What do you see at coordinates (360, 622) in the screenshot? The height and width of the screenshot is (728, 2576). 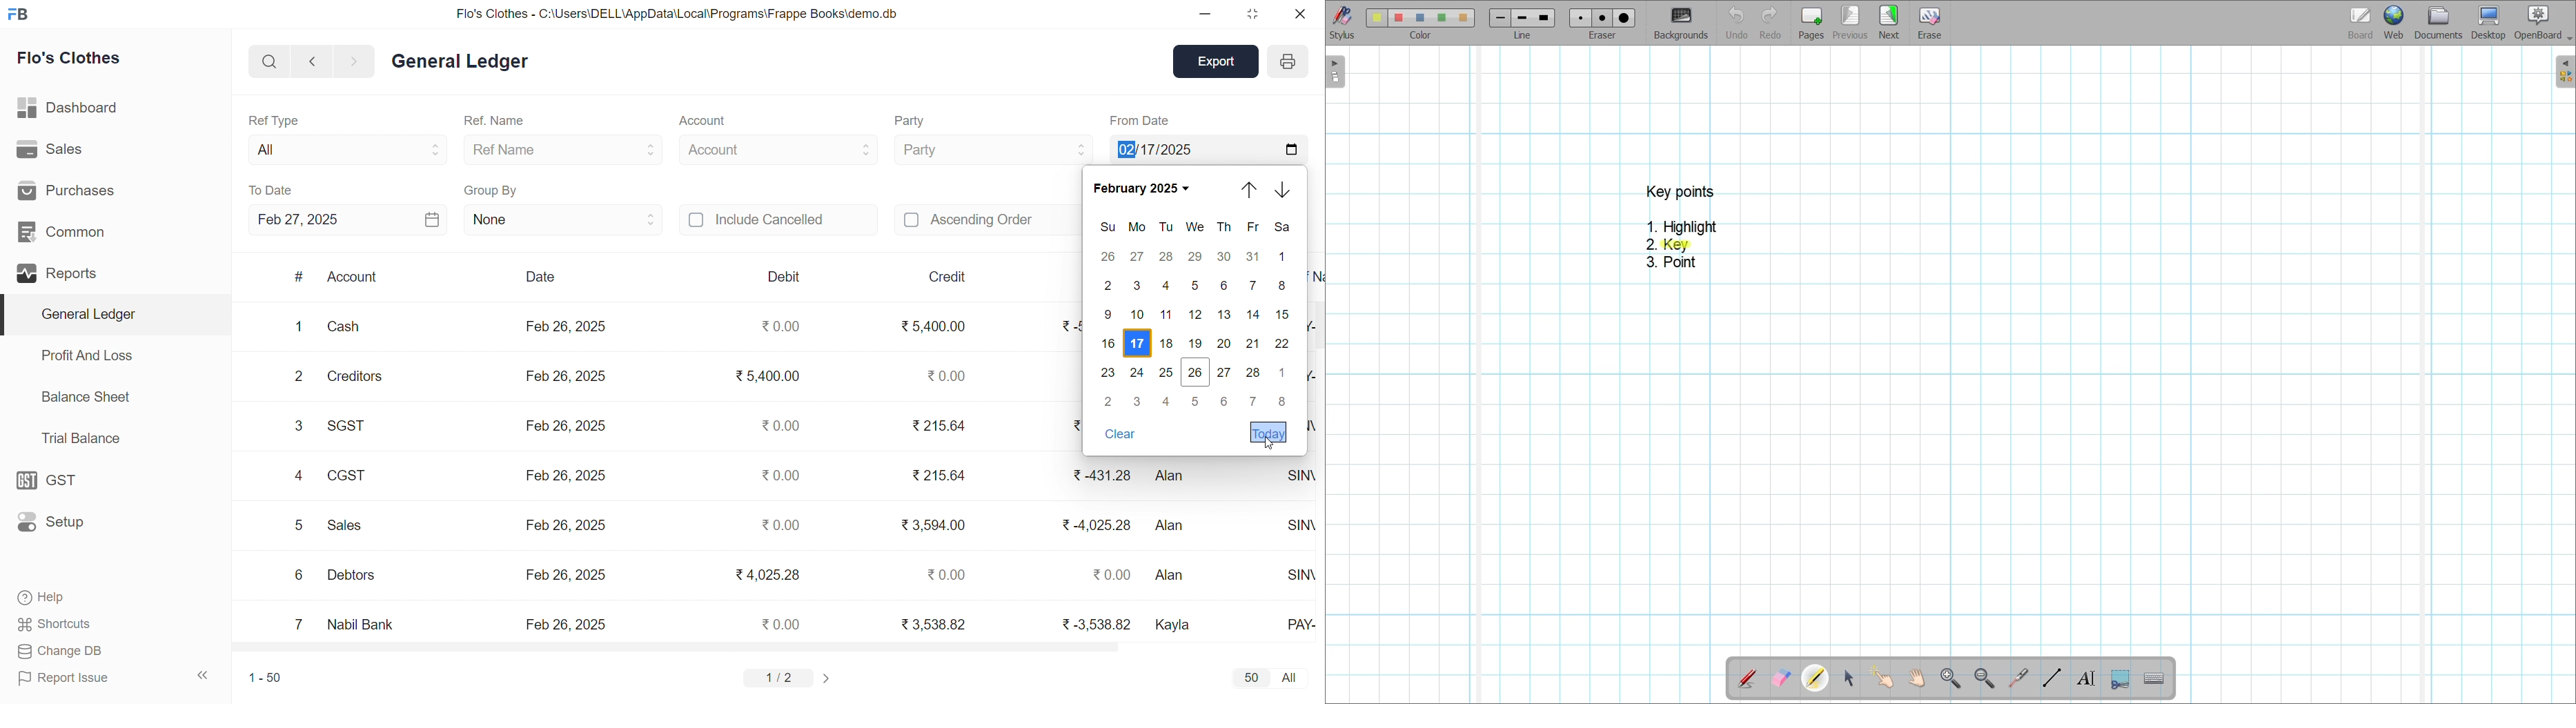 I see `Nabil Bank` at bounding box center [360, 622].